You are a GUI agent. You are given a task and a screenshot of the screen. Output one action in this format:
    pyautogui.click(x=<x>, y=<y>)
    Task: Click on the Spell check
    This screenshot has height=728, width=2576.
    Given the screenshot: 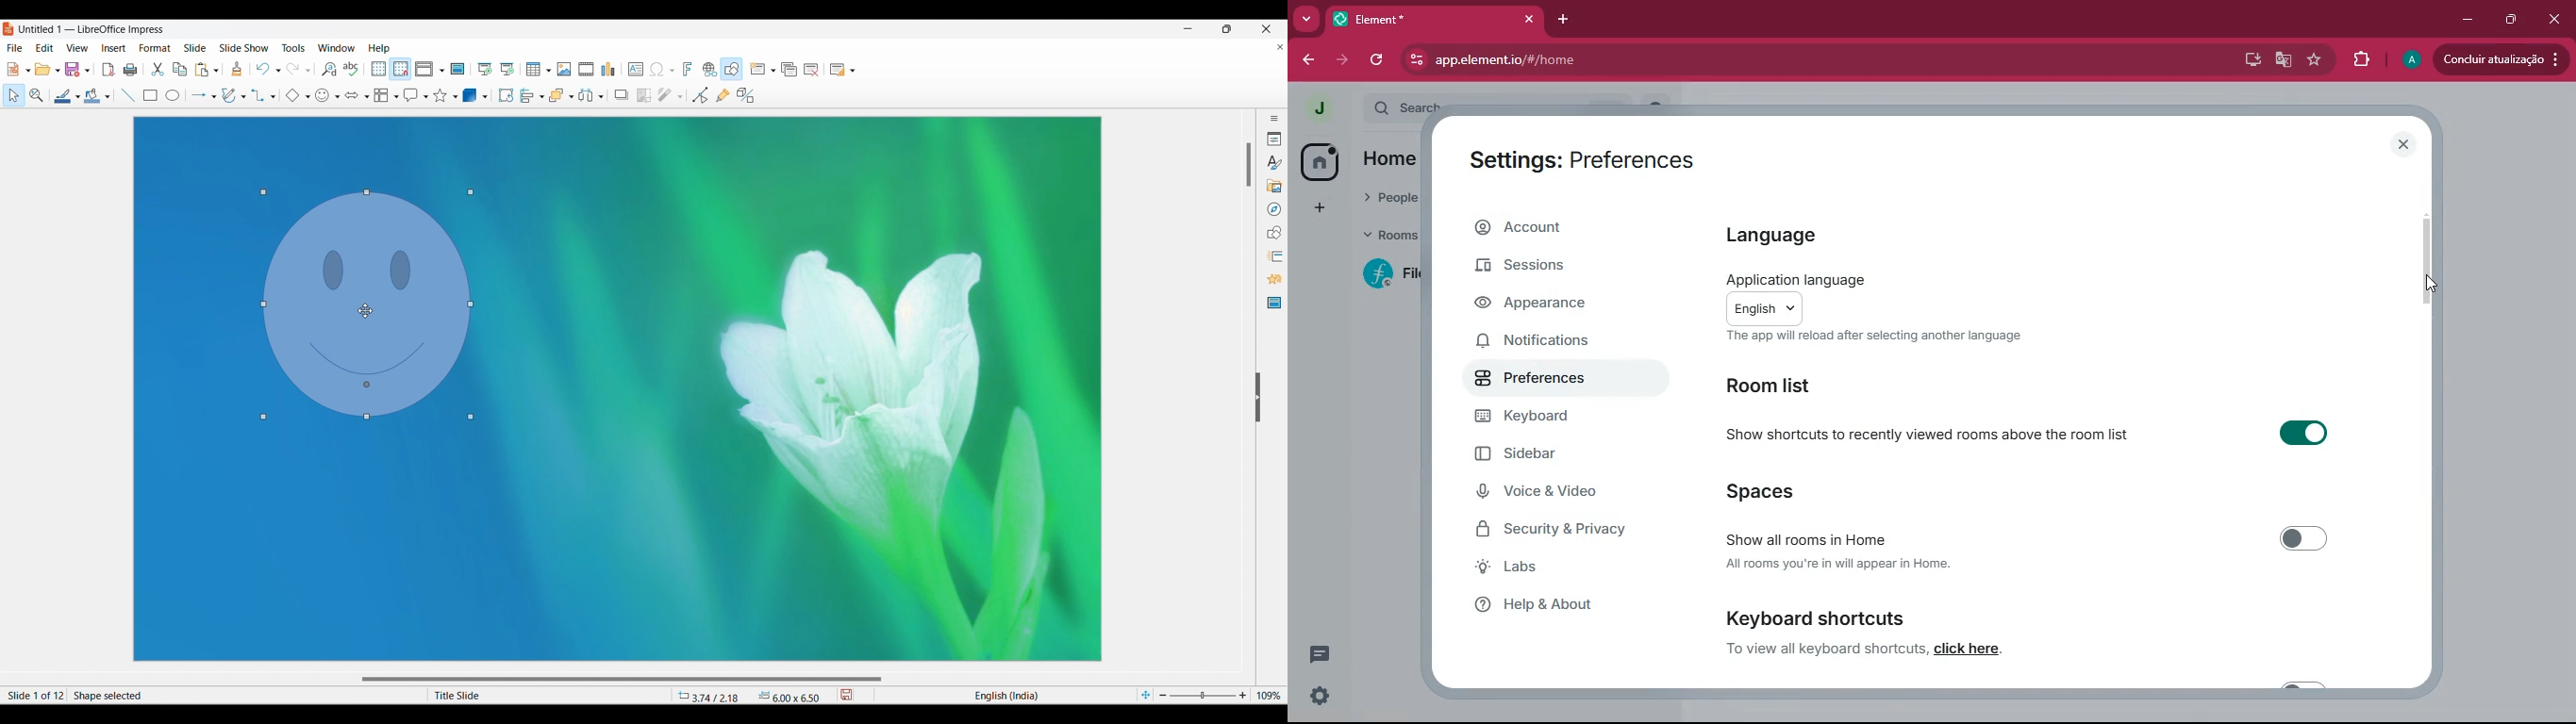 What is the action you would take?
    pyautogui.click(x=351, y=69)
    